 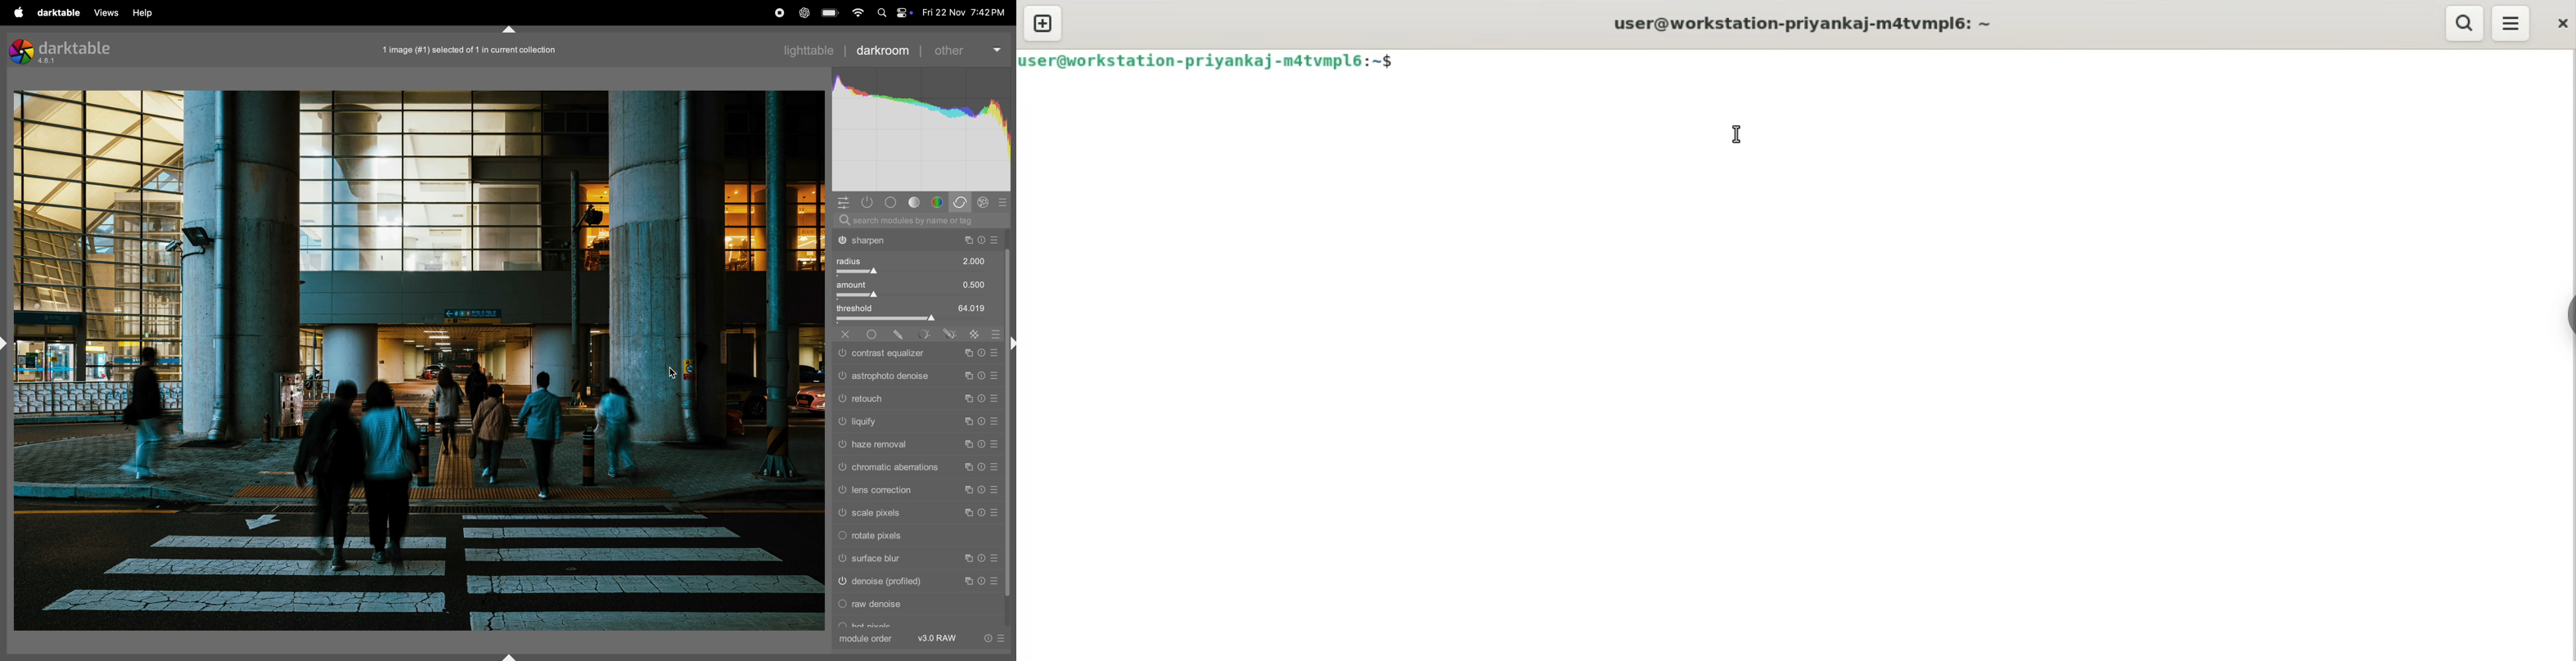 I want to click on info, so click(x=994, y=638).